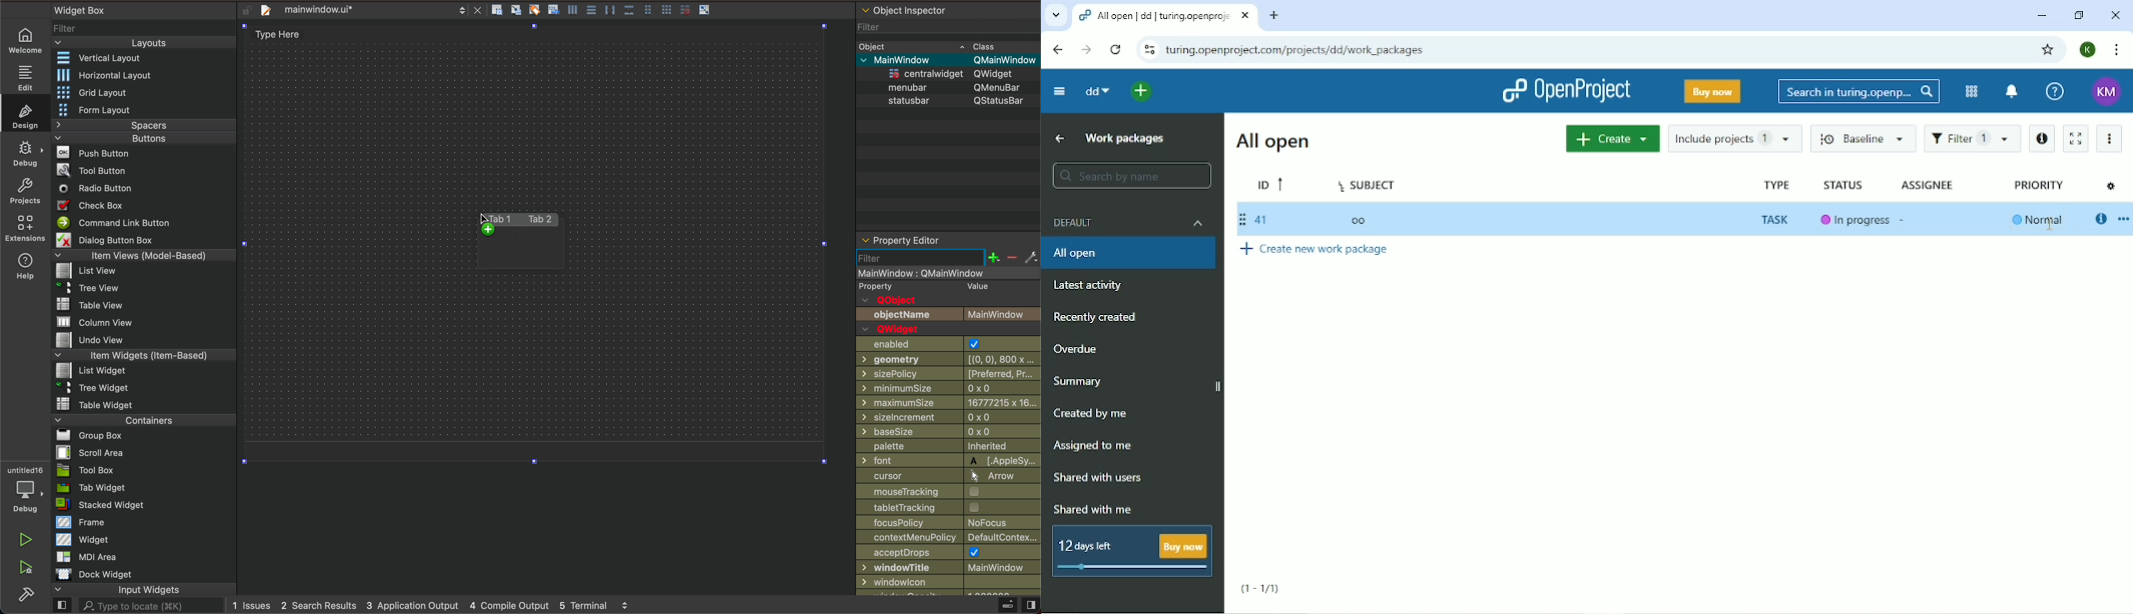 This screenshot has width=2156, height=616. I want to click on drag to, so click(501, 242).